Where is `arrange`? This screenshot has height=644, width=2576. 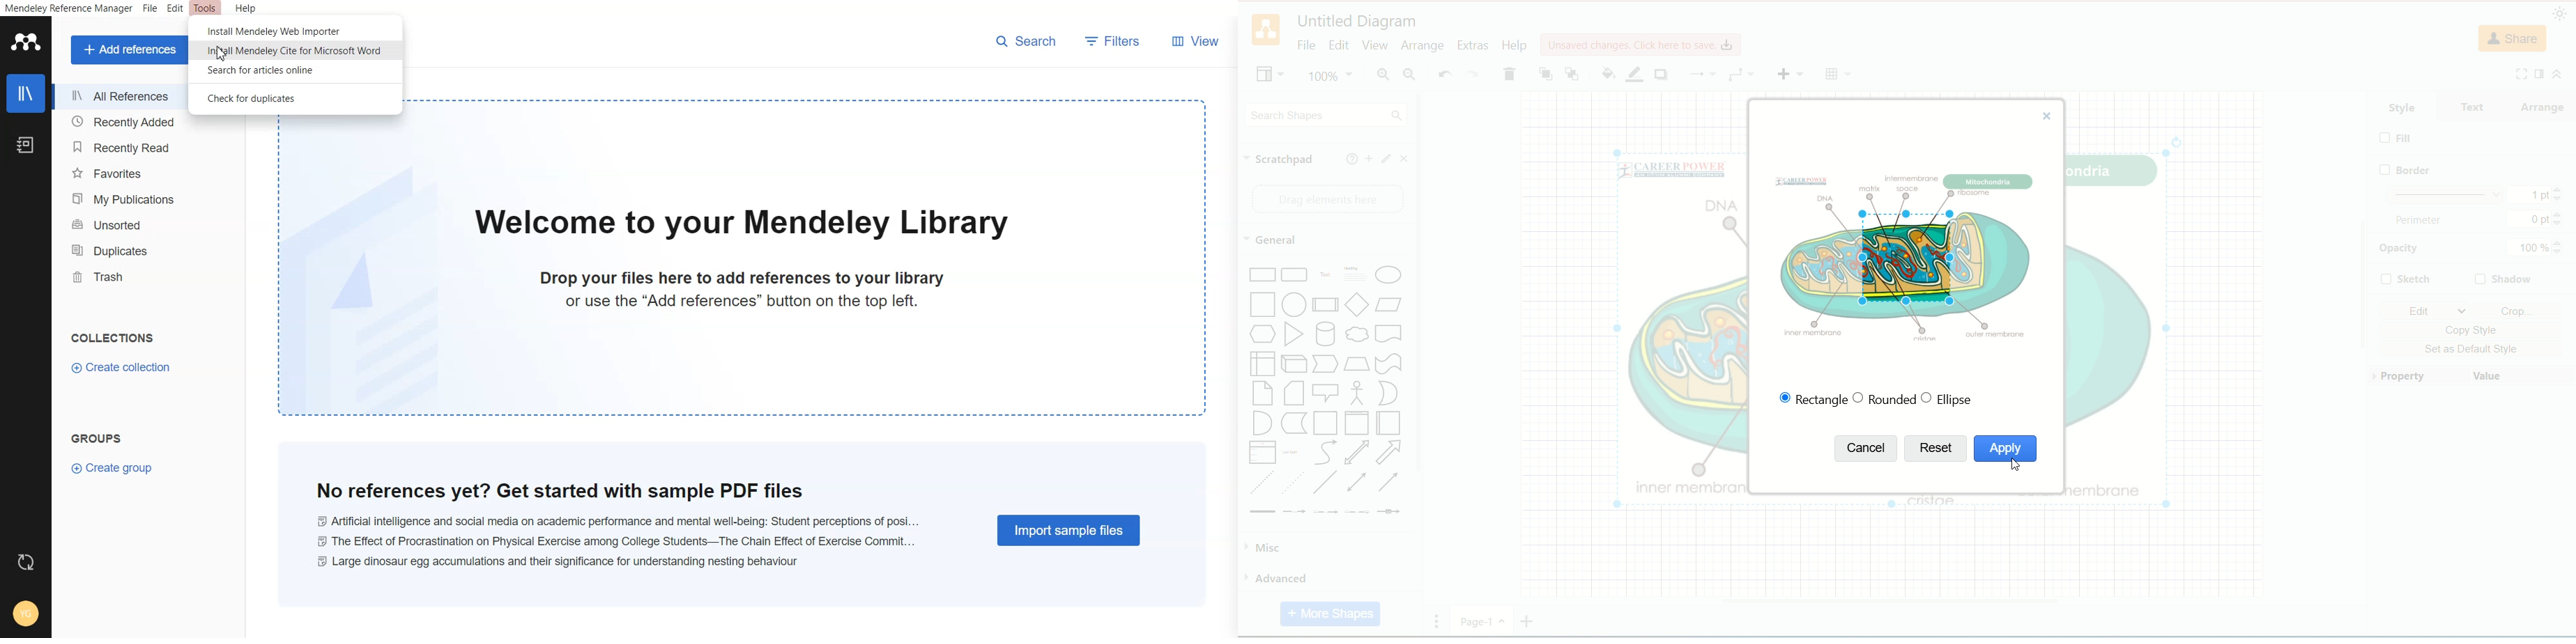
arrange is located at coordinates (1423, 47).